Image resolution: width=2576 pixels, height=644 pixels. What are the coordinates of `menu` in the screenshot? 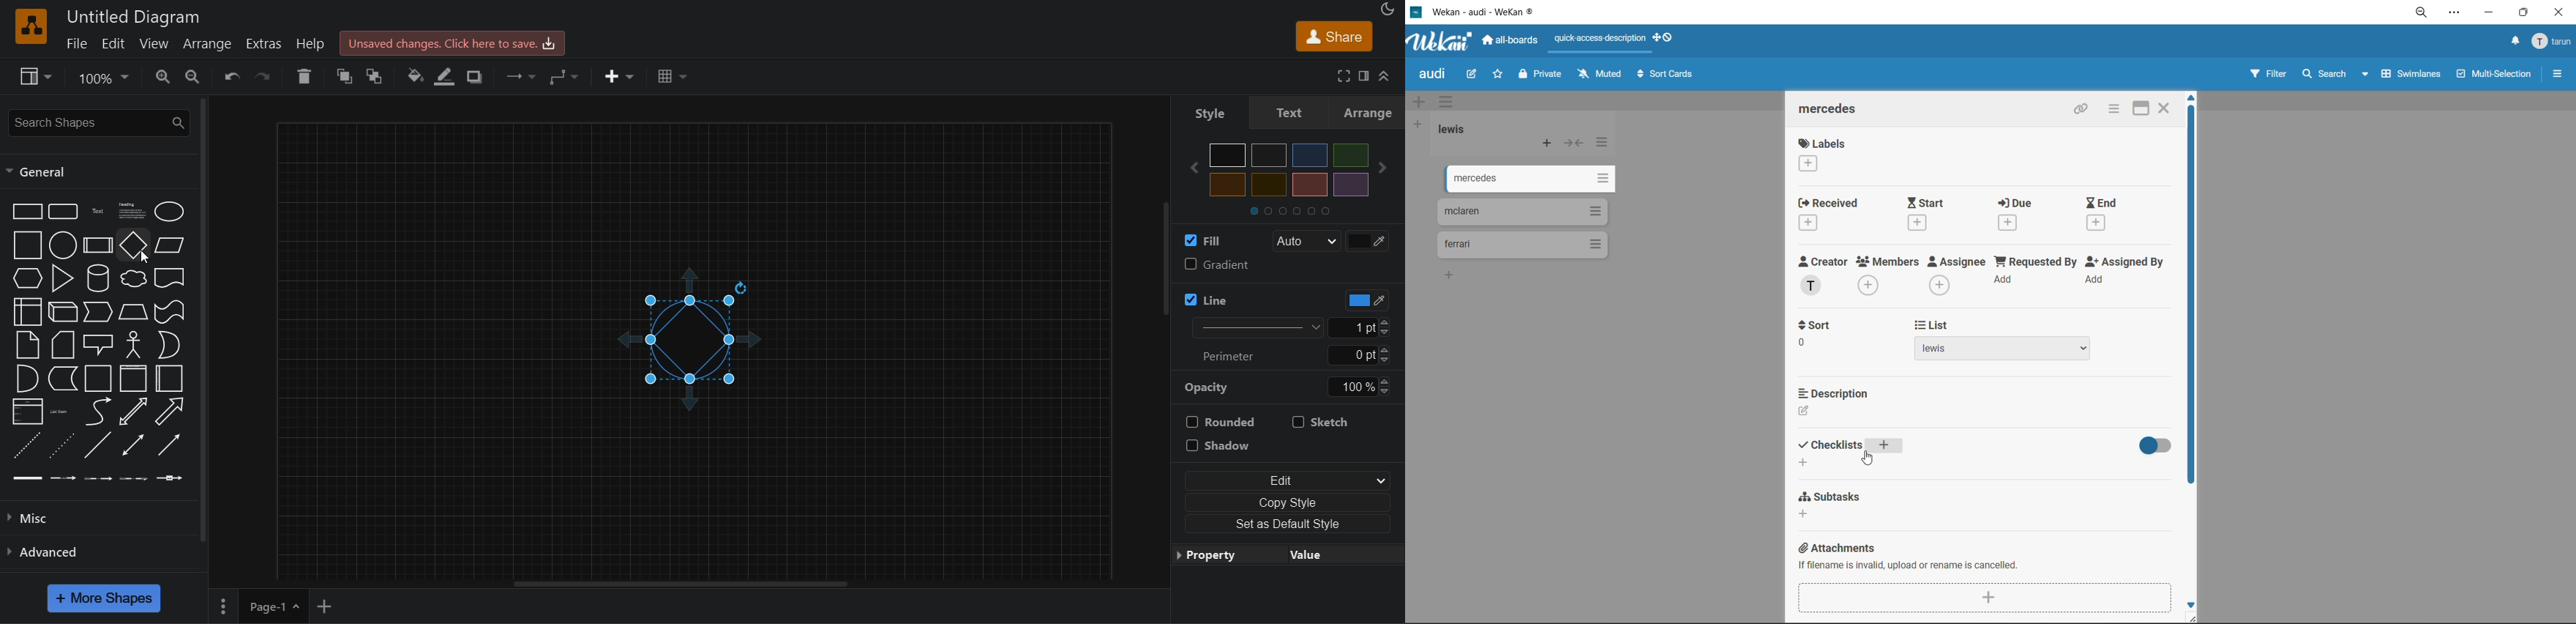 It's located at (2553, 42).